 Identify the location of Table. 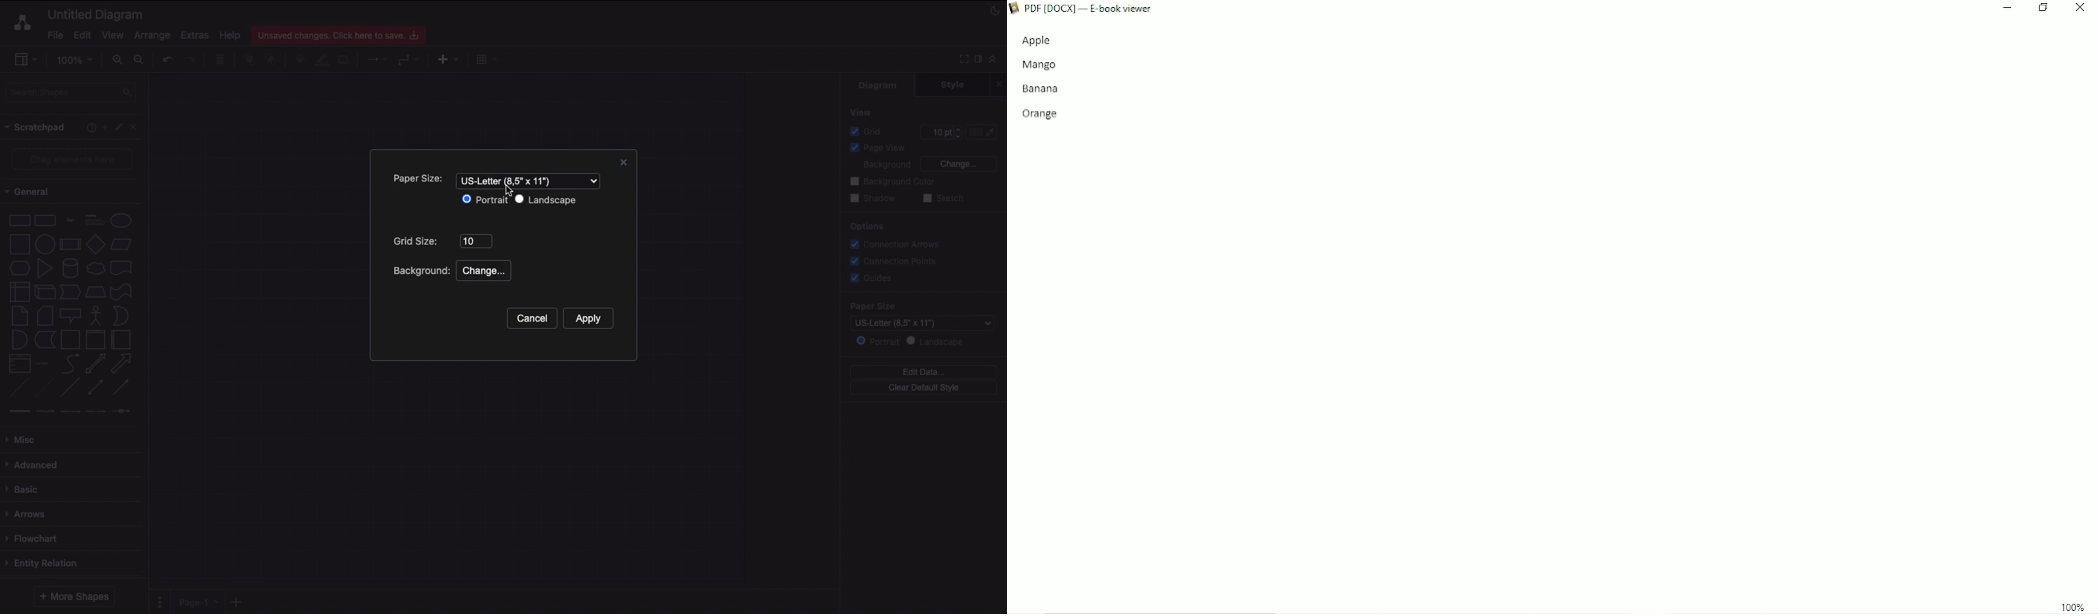
(485, 58).